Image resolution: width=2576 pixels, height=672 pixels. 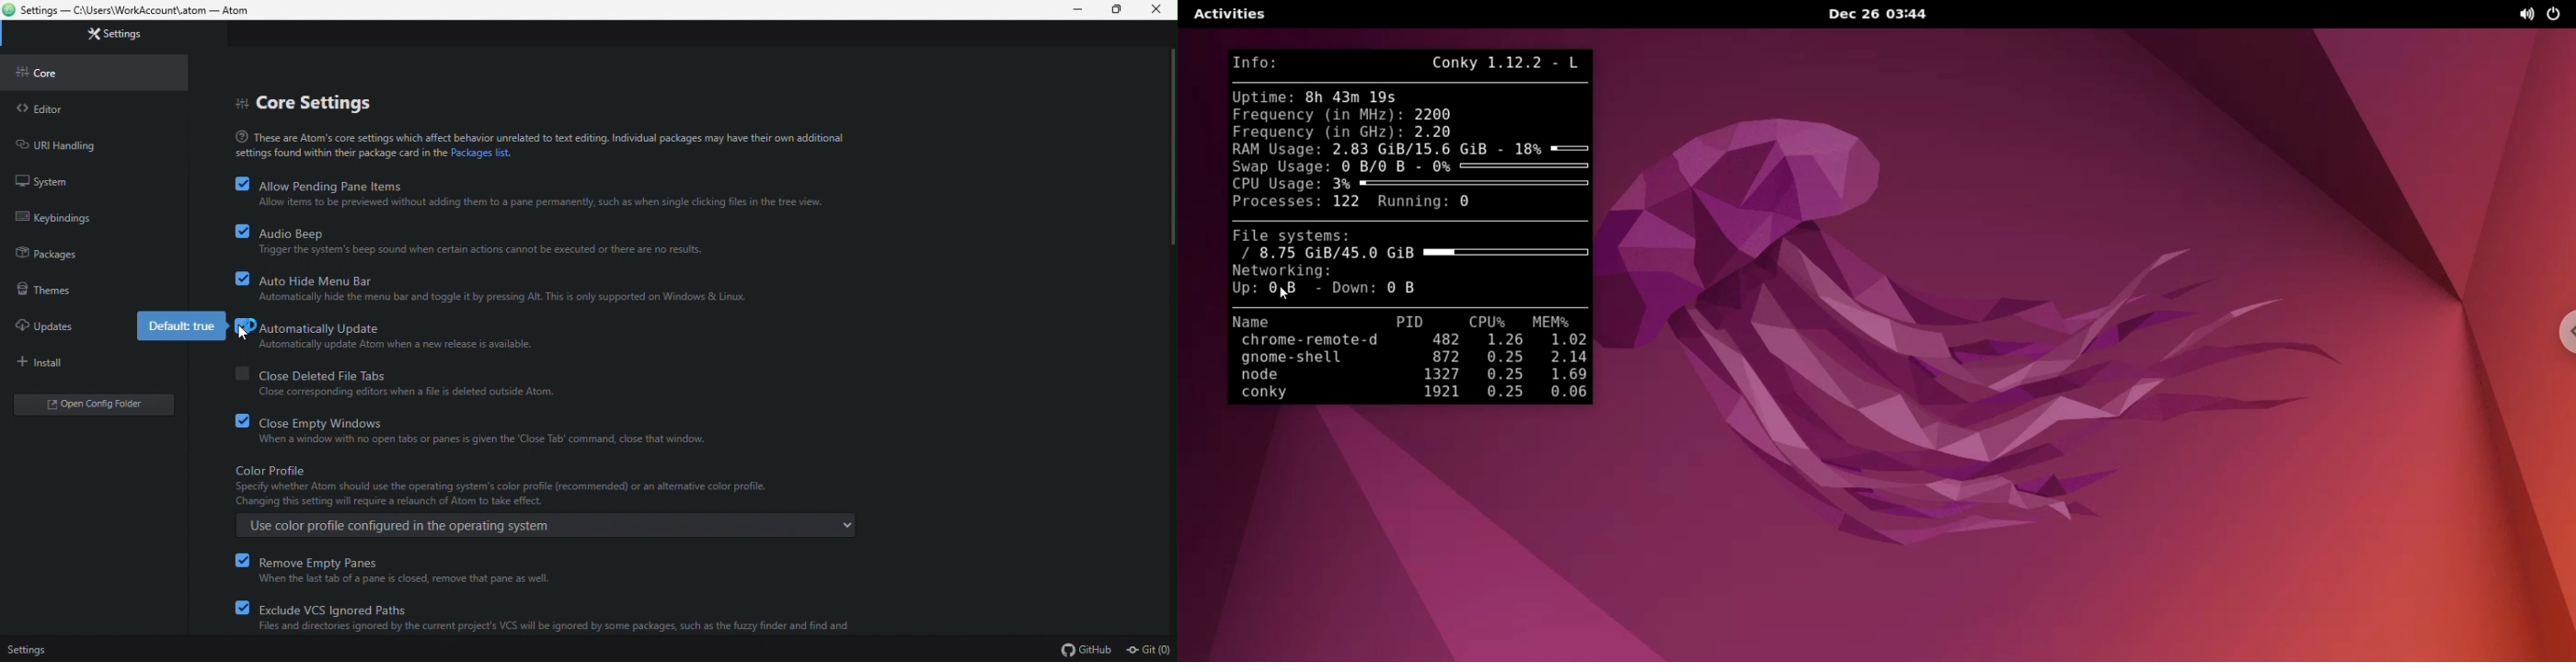 What do you see at coordinates (45, 322) in the screenshot?
I see `updates` at bounding box center [45, 322].